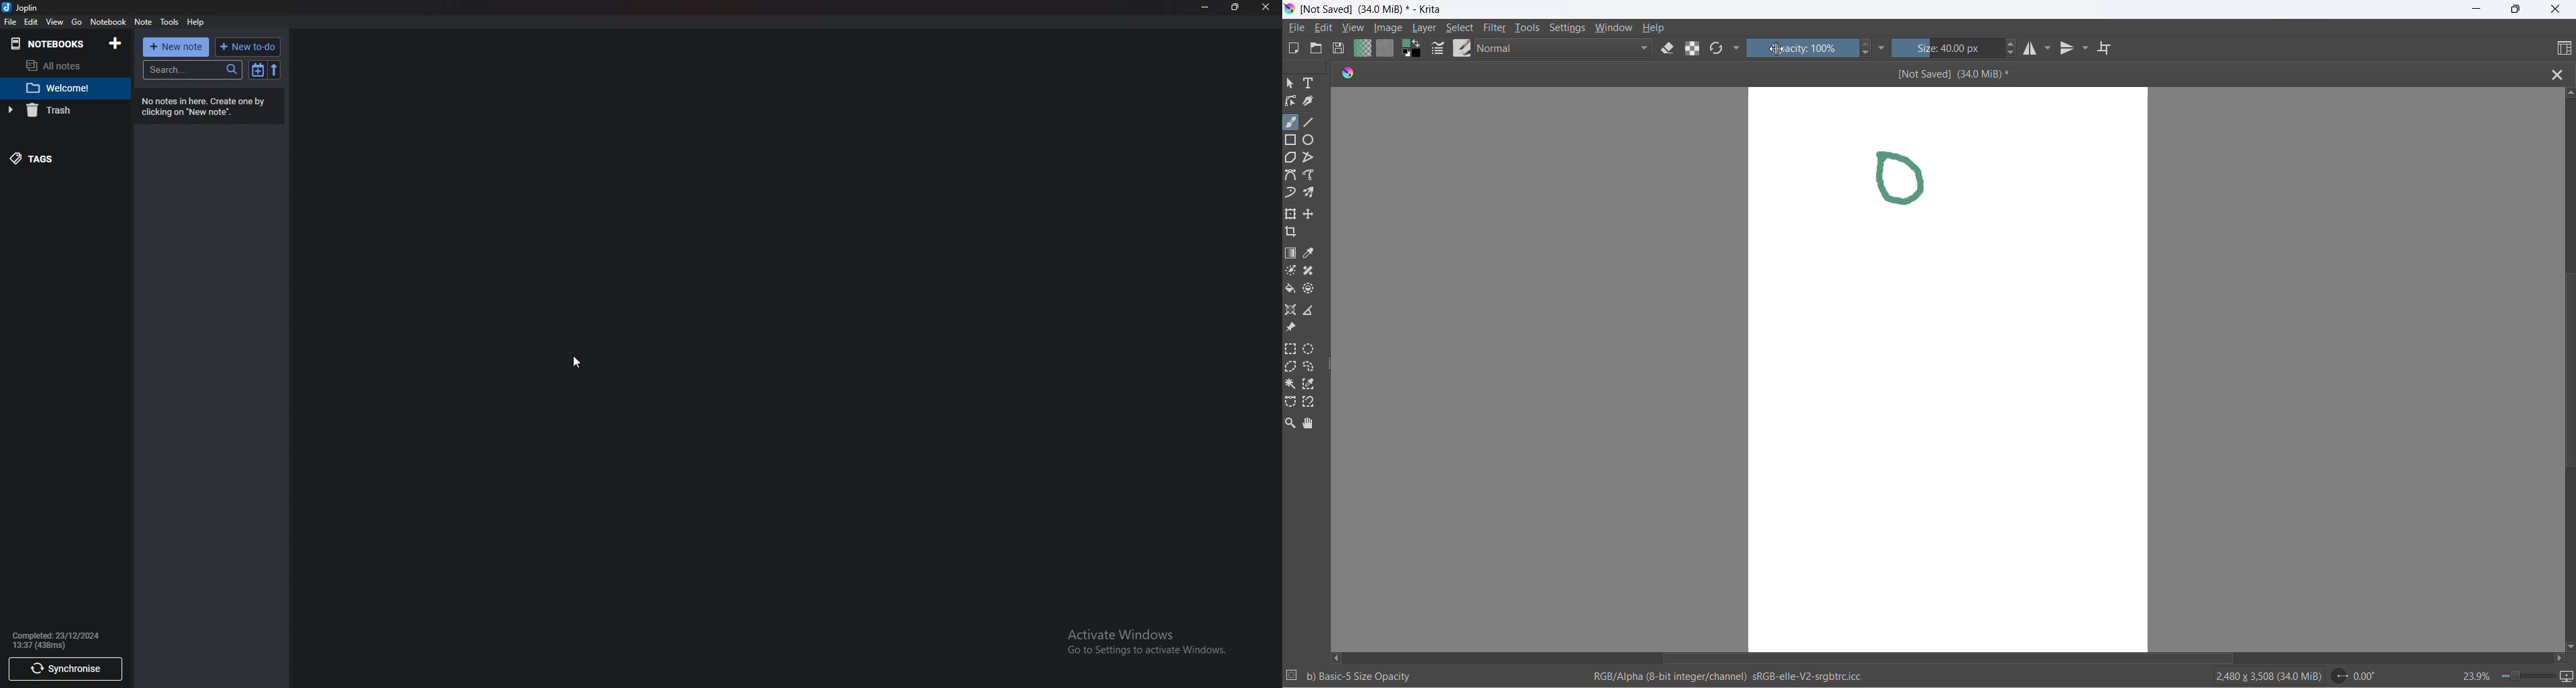 This screenshot has width=2576, height=700. What do you see at coordinates (274, 68) in the screenshot?
I see `Reverse sort order` at bounding box center [274, 68].